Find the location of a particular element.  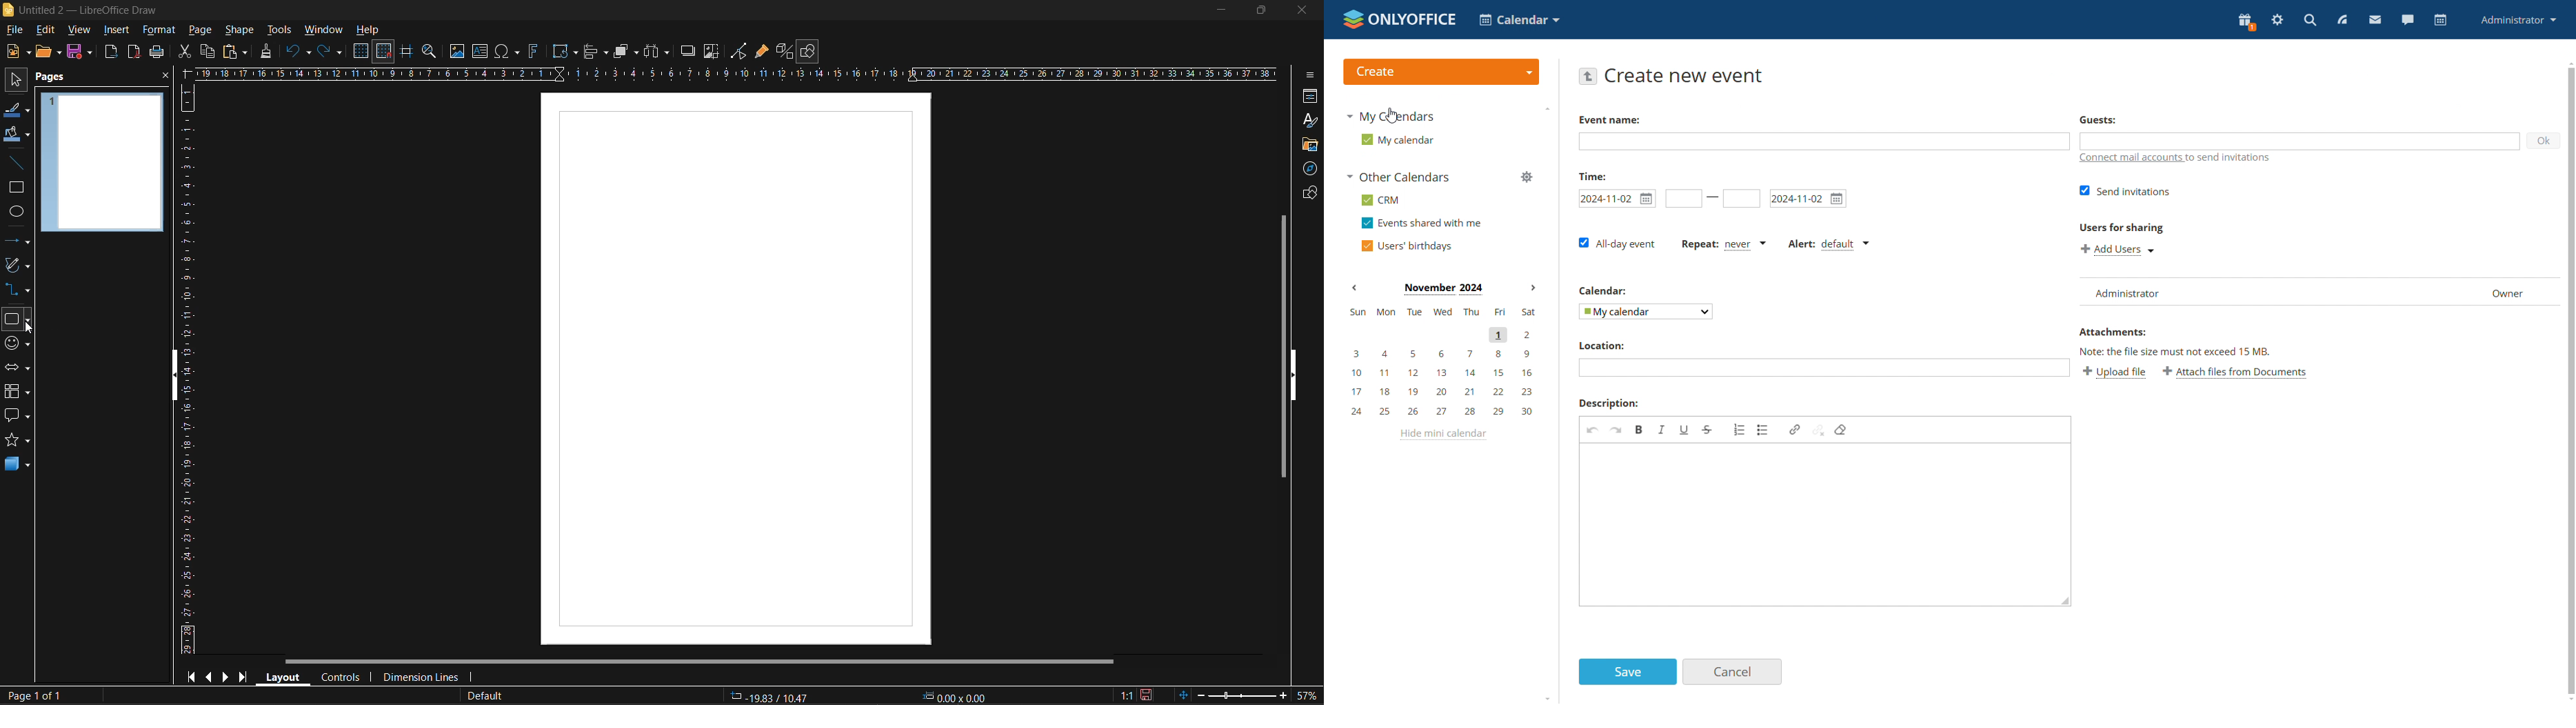

click to save is located at coordinates (1148, 695).